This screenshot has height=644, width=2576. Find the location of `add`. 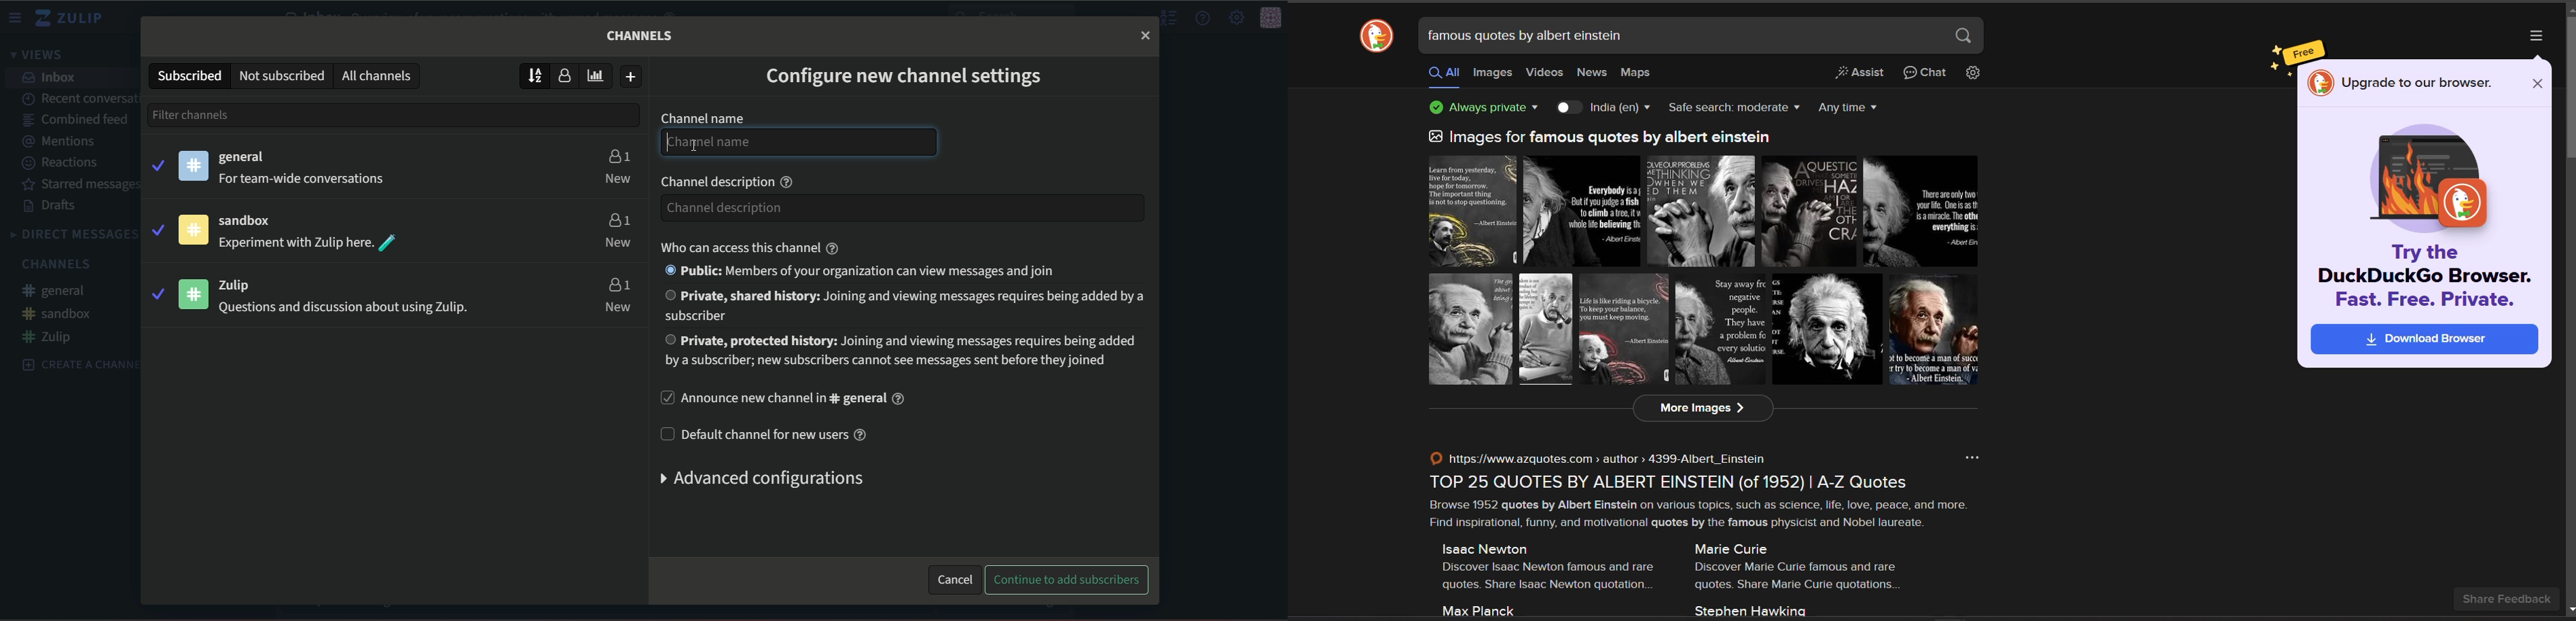

add is located at coordinates (632, 77).